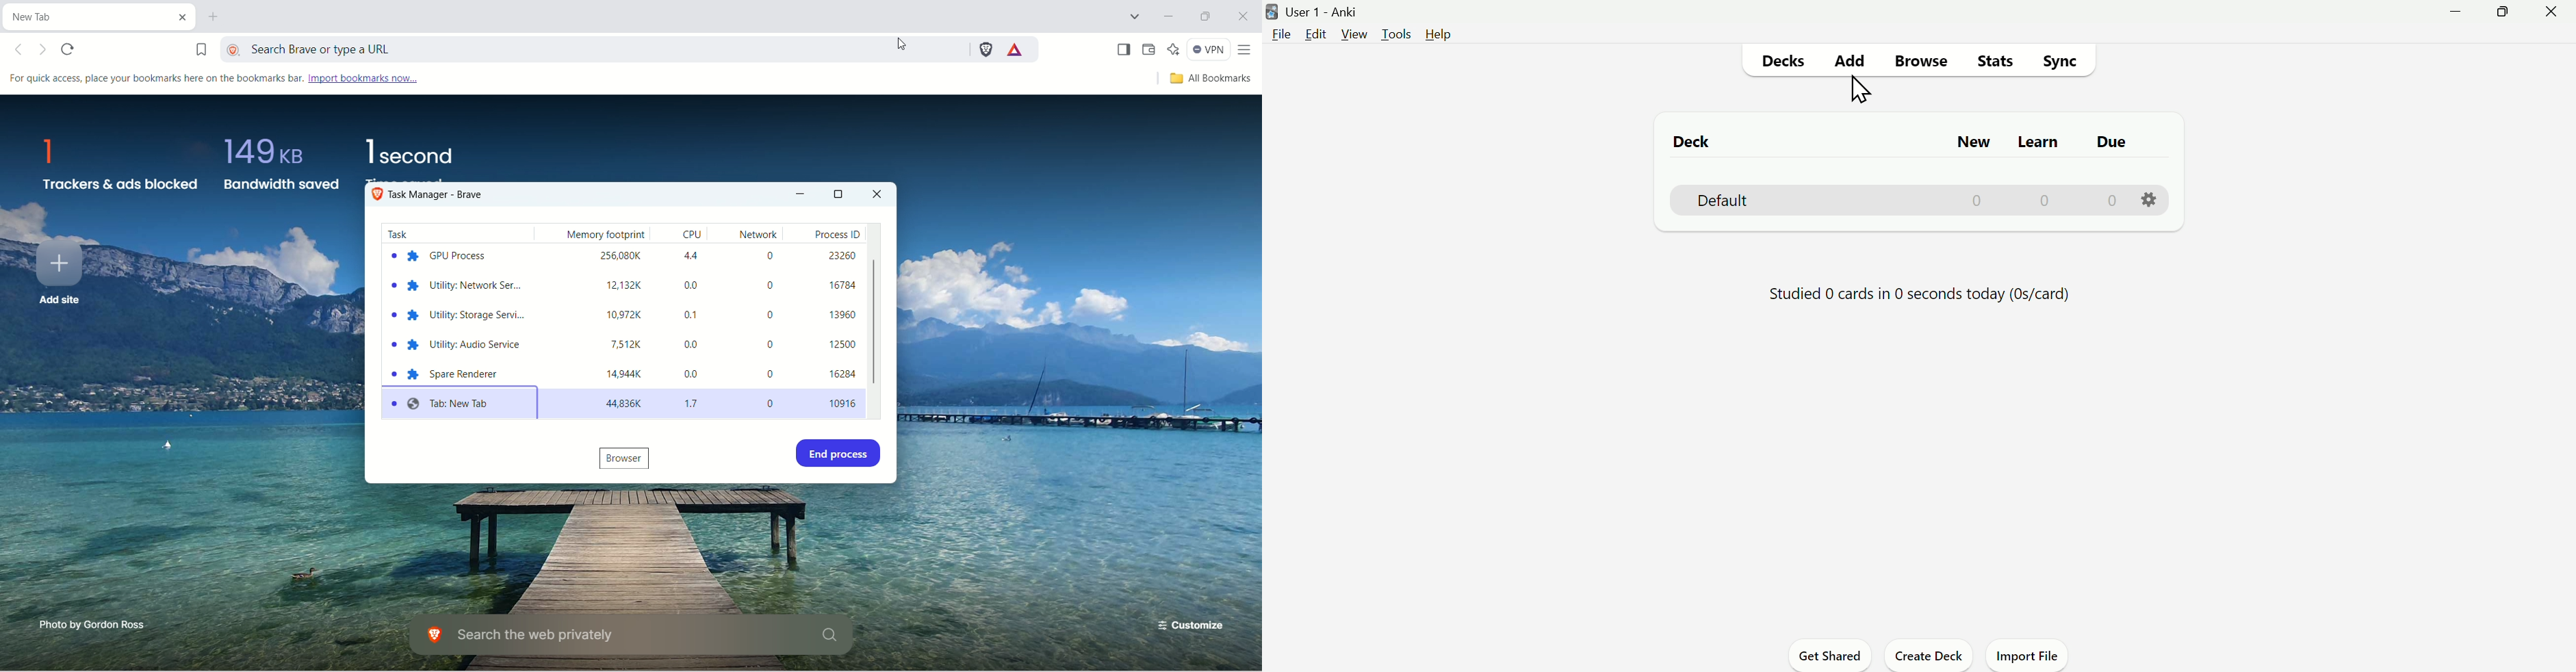 The width and height of the screenshot is (2576, 672). What do you see at coordinates (2456, 10) in the screenshot?
I see `Minimize` at bounding box center [2456, 10].